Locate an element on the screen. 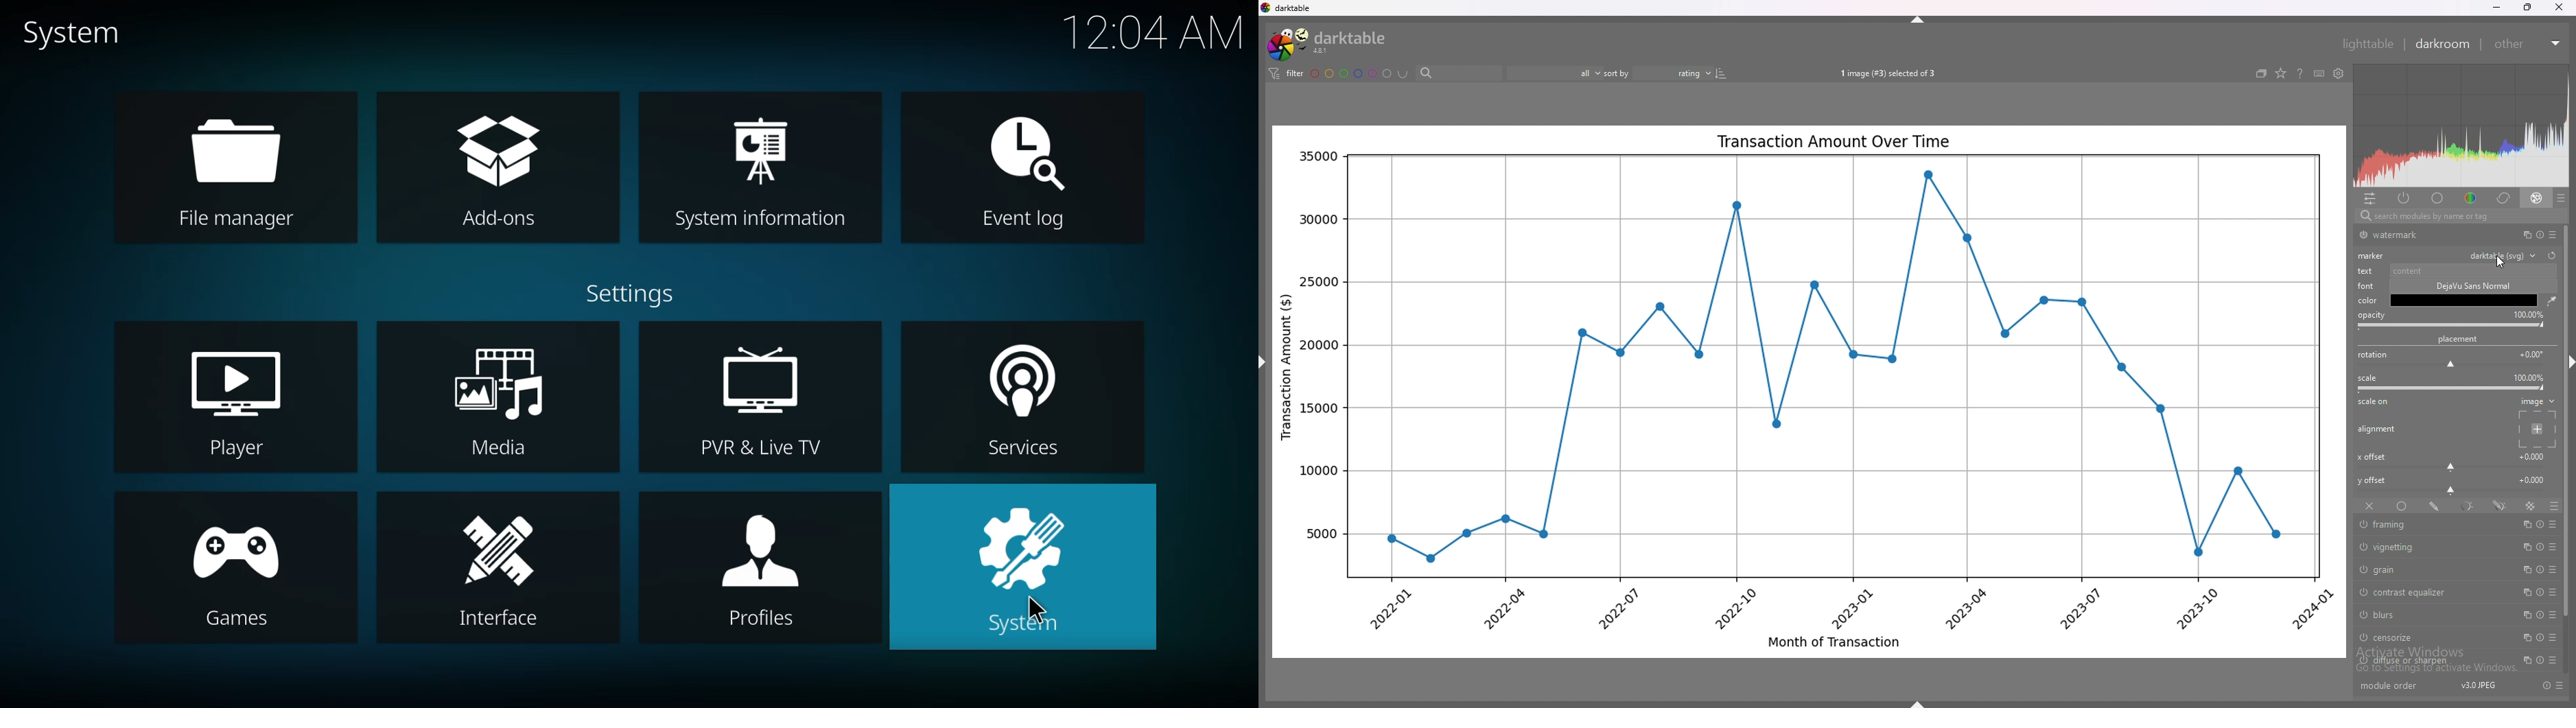 This screenshot has width=2576, height=728. help is located at coordinates (2301, 74).